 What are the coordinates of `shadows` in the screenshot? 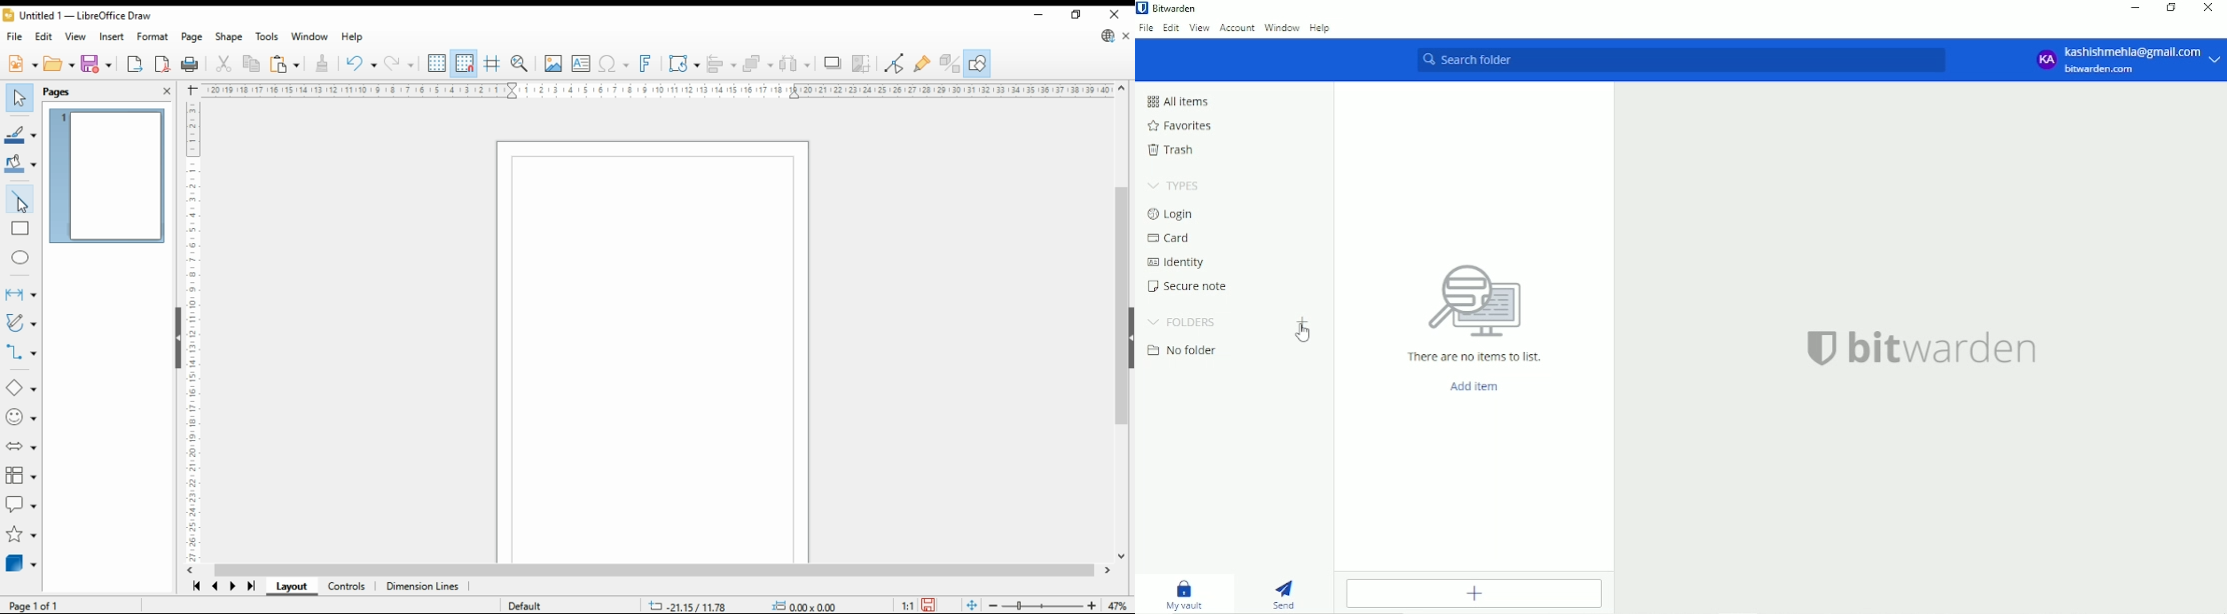 It's located at (832, 64).